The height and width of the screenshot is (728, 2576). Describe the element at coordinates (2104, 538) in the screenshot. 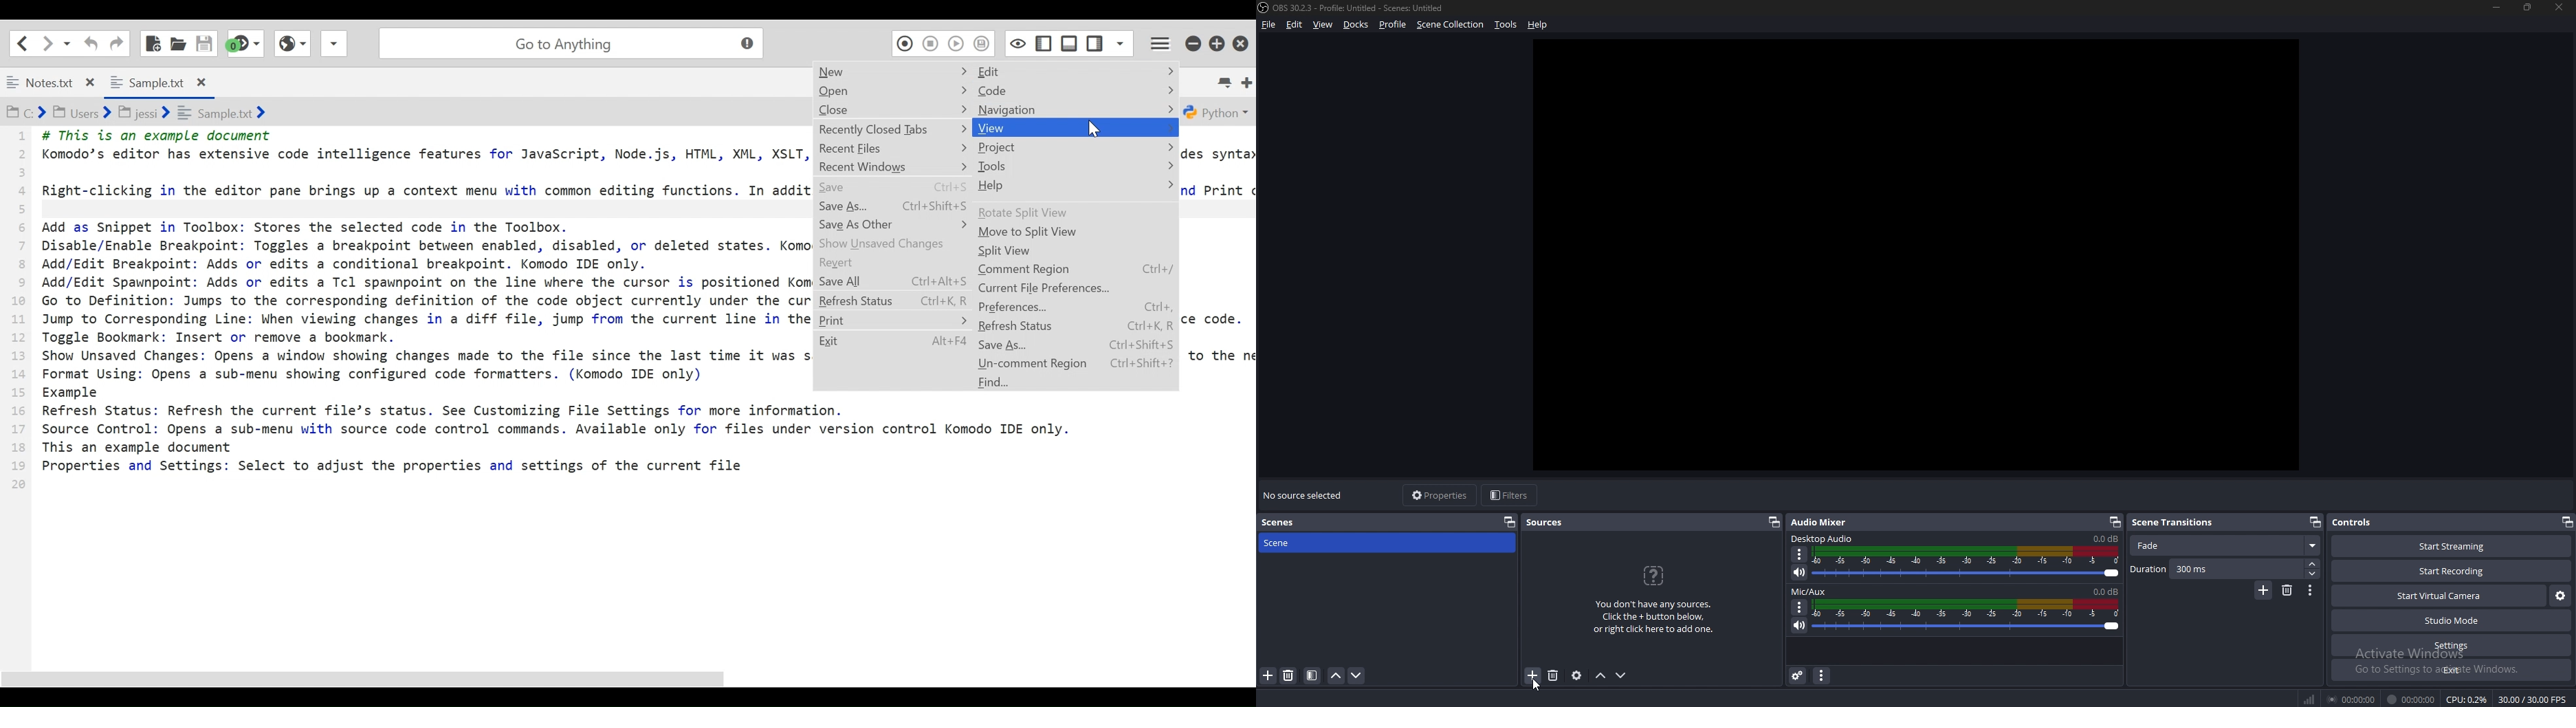

I see `Audio in decibels` at that location.